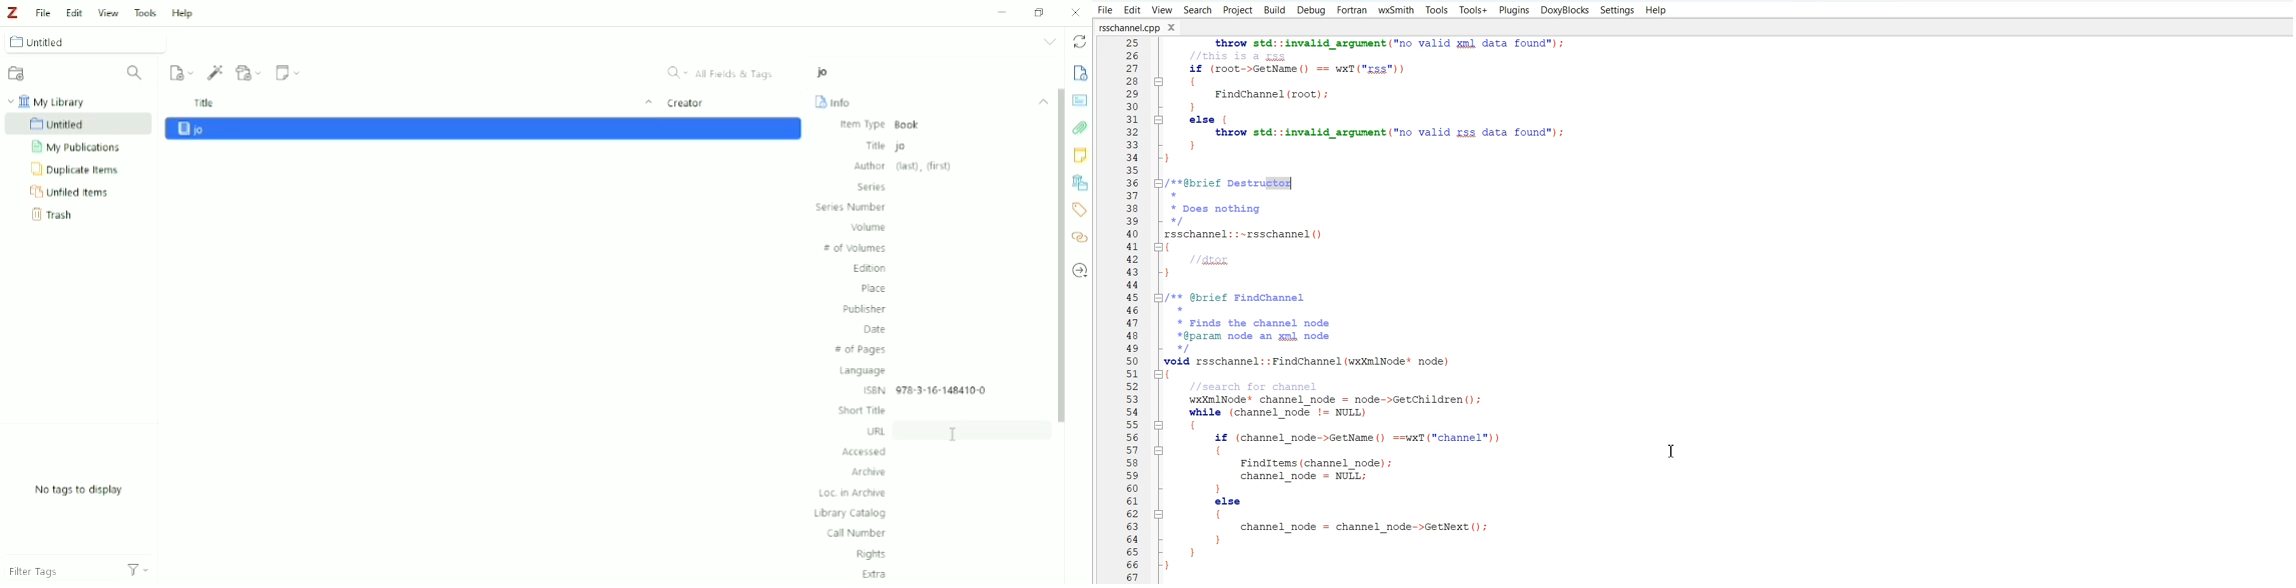 This screenshot has width=2296, height=588. I want to click on Call Number, so click(854, 534).